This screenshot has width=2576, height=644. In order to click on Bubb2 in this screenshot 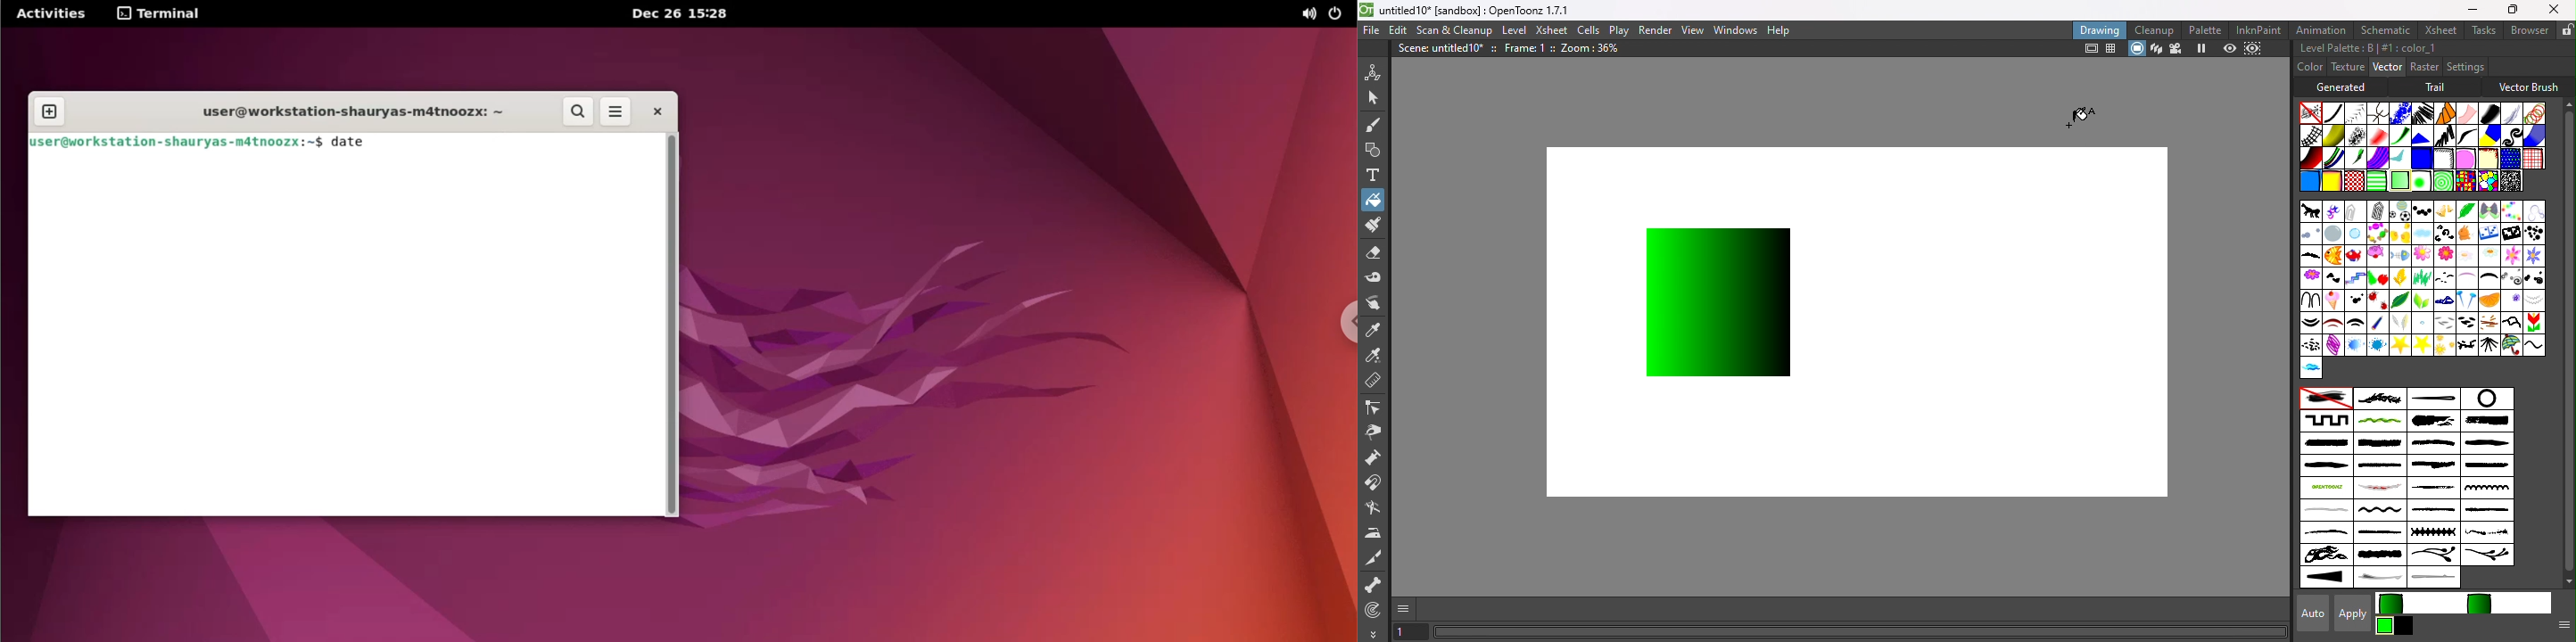, I will do `click(2356, 234)`.